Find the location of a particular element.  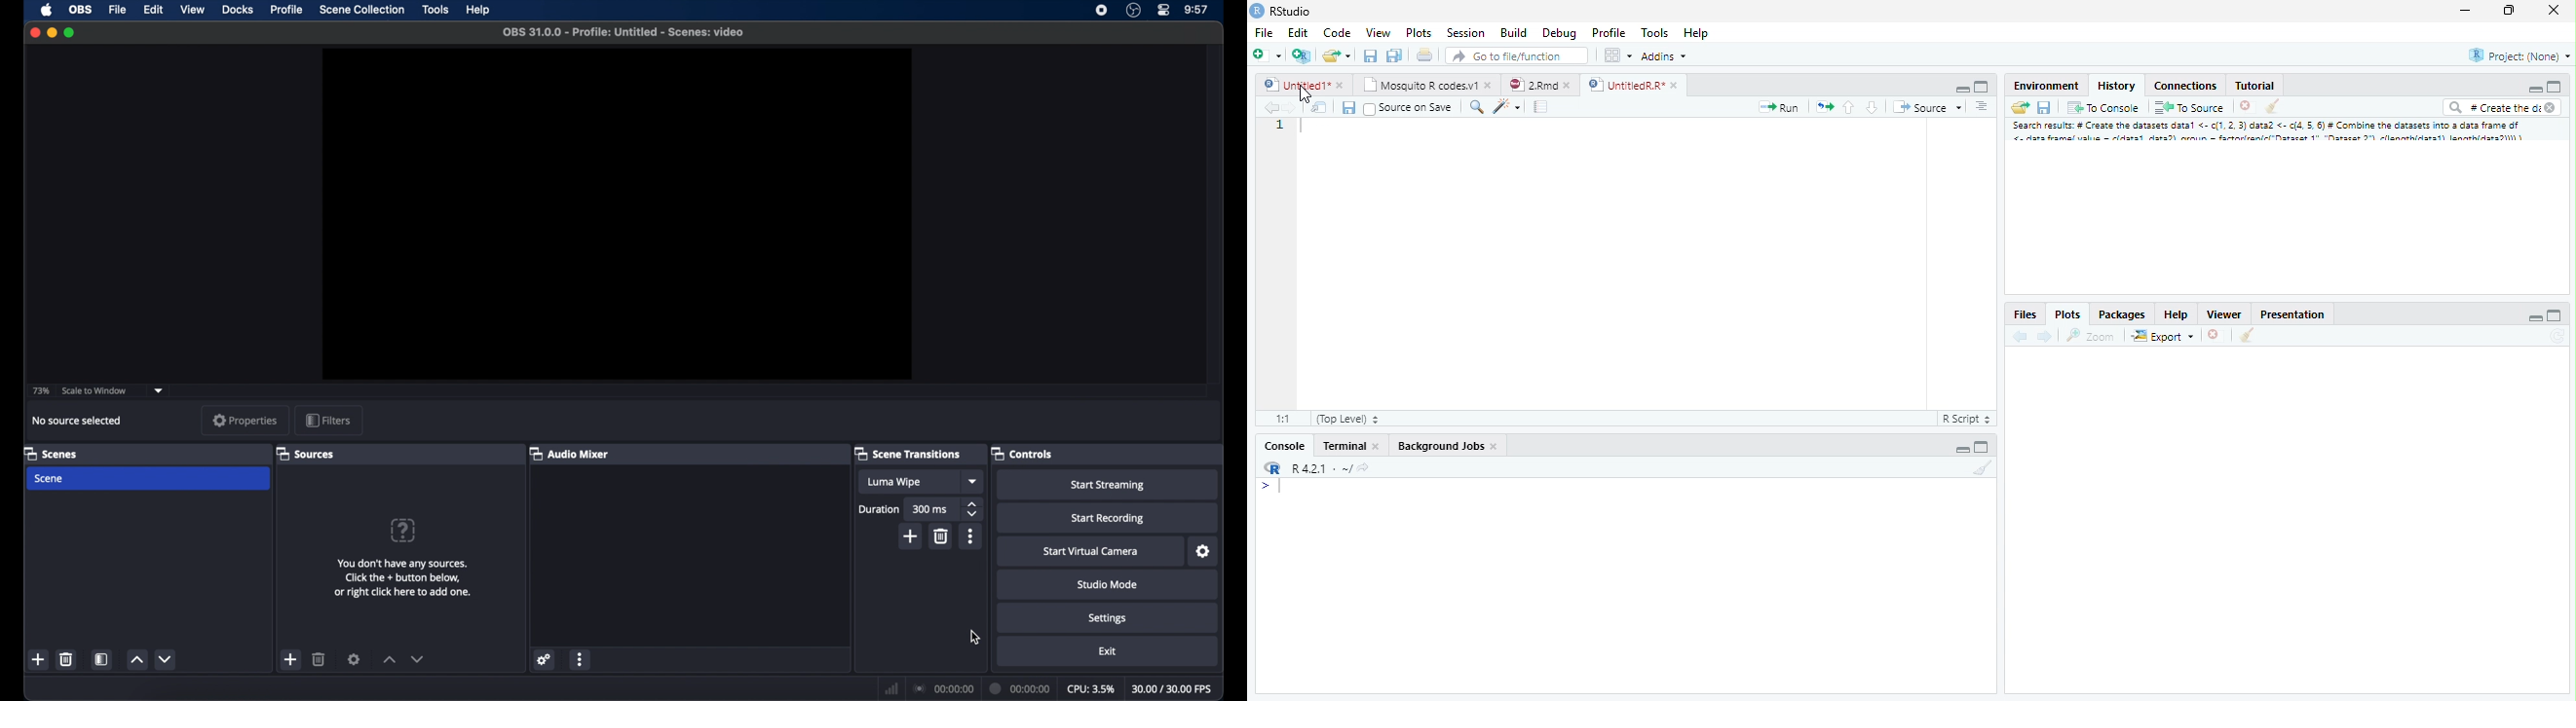

start recording is located at coordinates (1108, 519).